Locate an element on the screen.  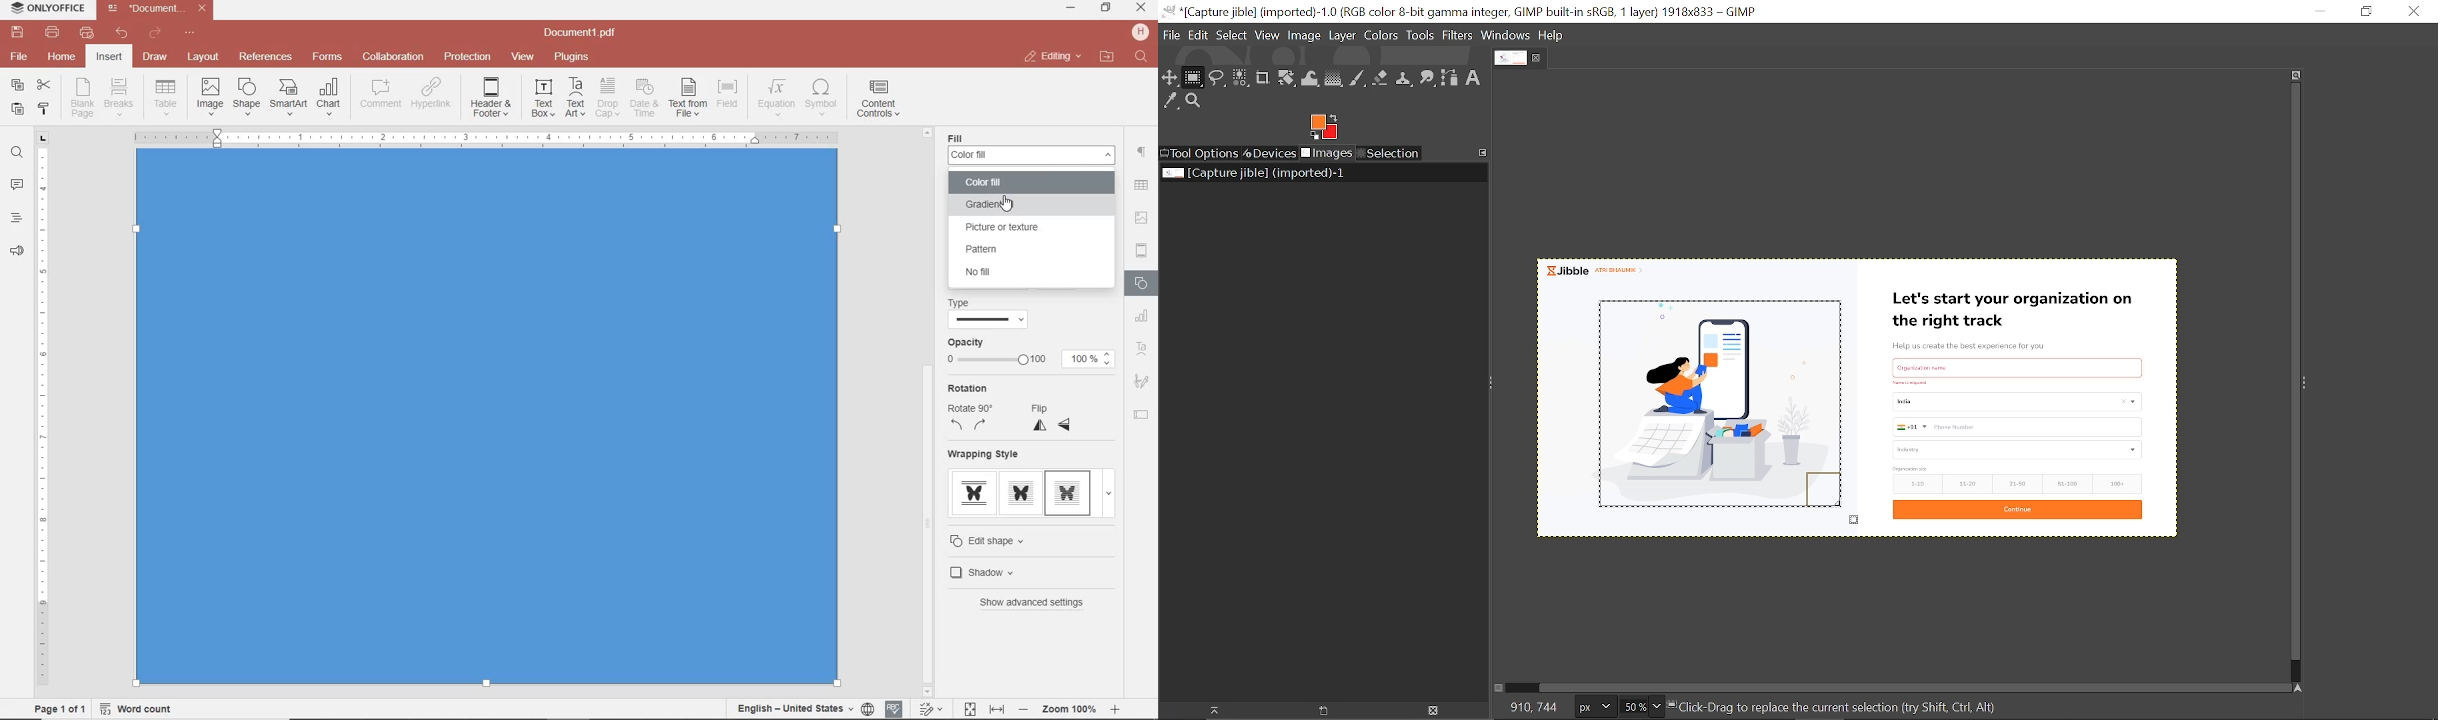
Horizontal scrollbar is located at coordinates (1903, 686).